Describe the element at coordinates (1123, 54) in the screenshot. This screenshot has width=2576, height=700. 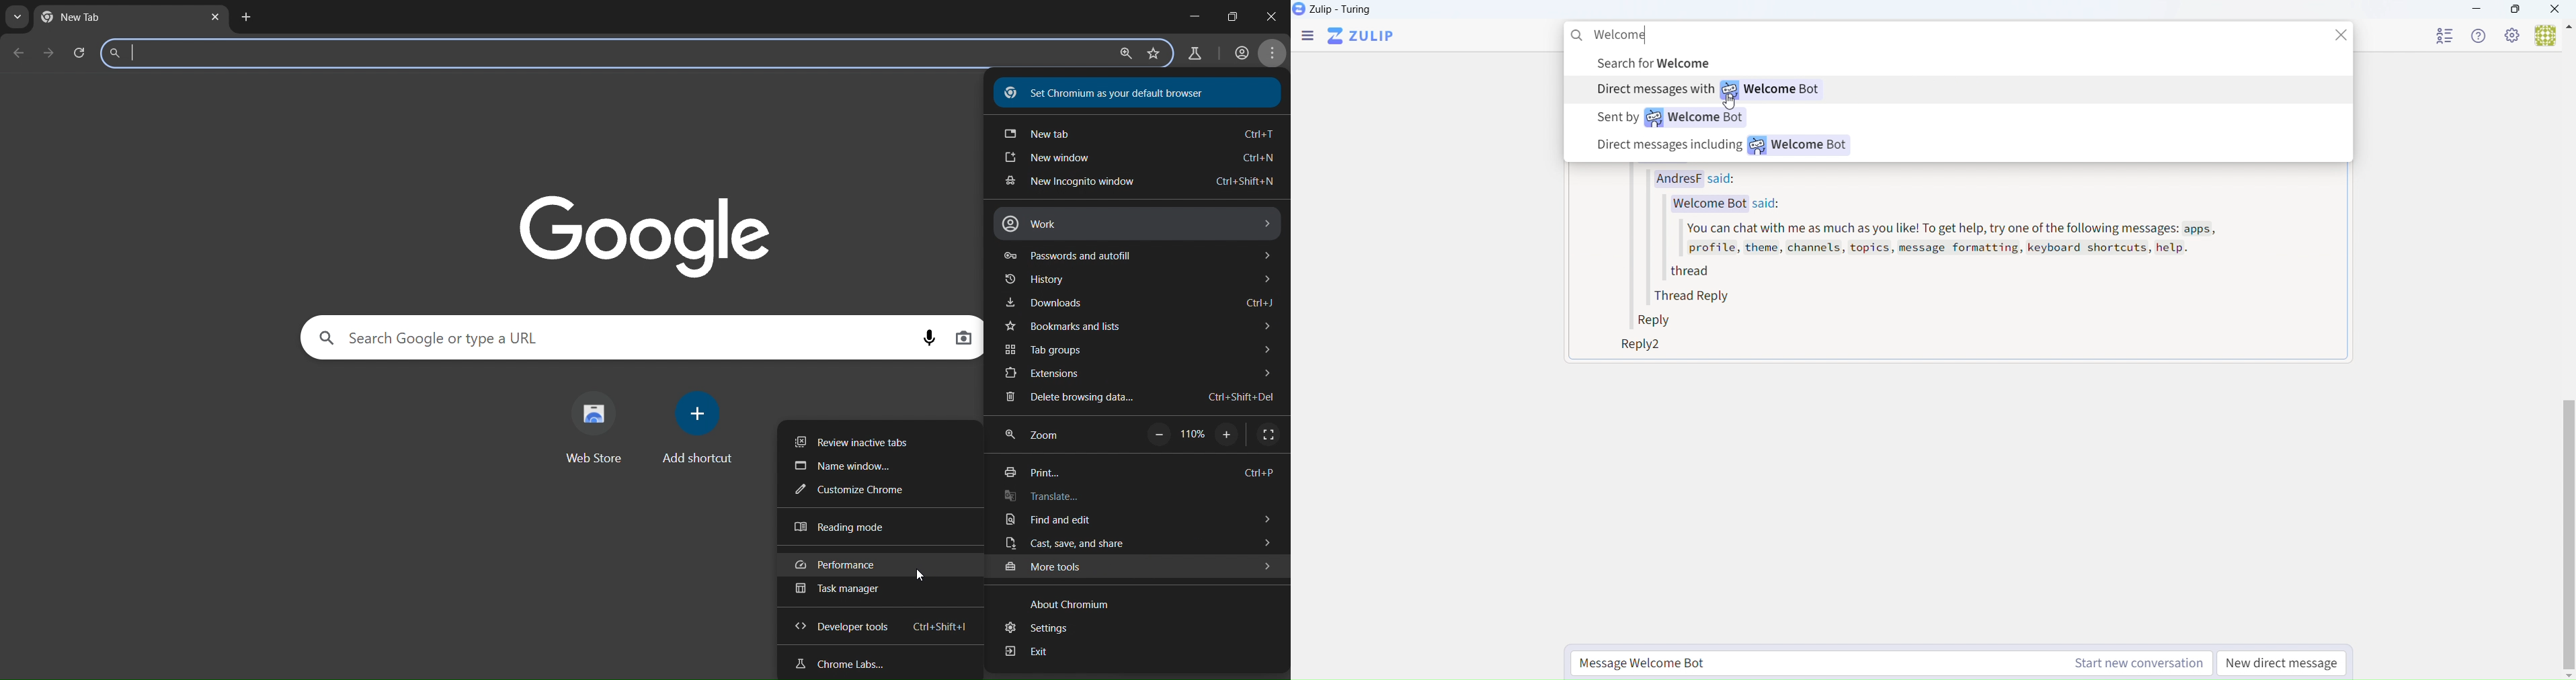
I see `zoom ` at that location.